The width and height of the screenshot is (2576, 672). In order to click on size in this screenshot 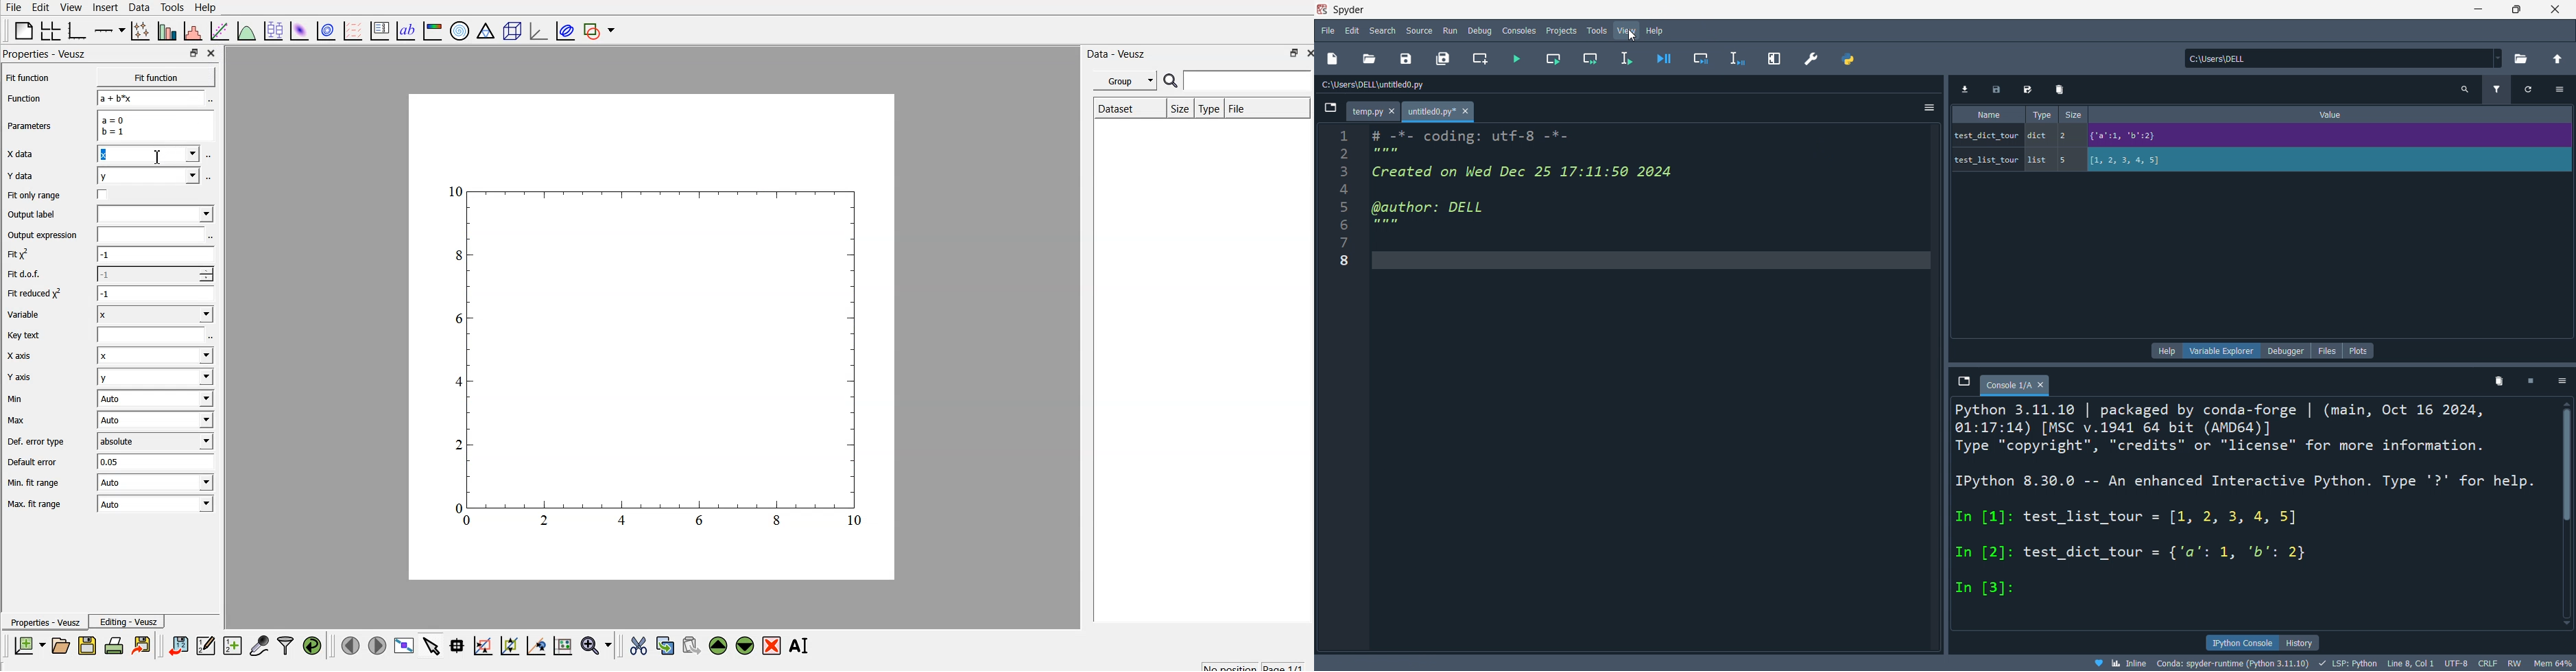, I will do `click(2074, 115)`.